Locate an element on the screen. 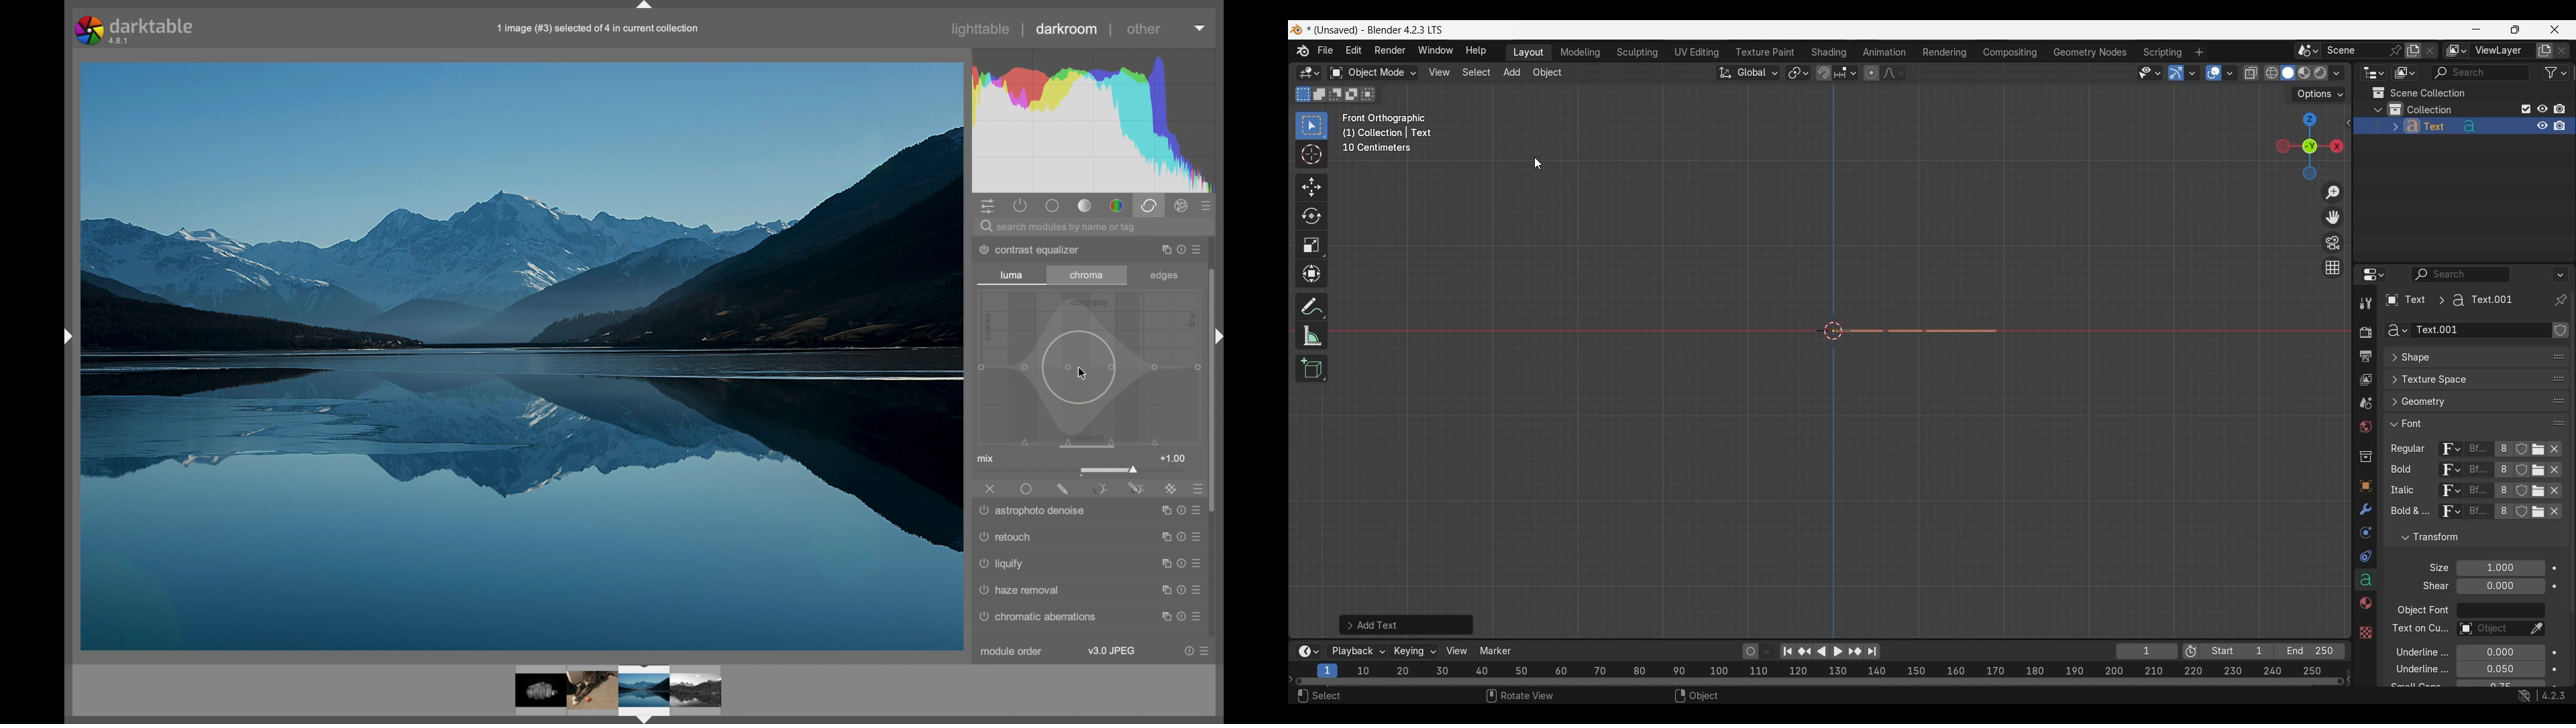 Image resolution: width=2576 pixels, height=728 pixels. darkroom is located at coordinates (1067, 29).